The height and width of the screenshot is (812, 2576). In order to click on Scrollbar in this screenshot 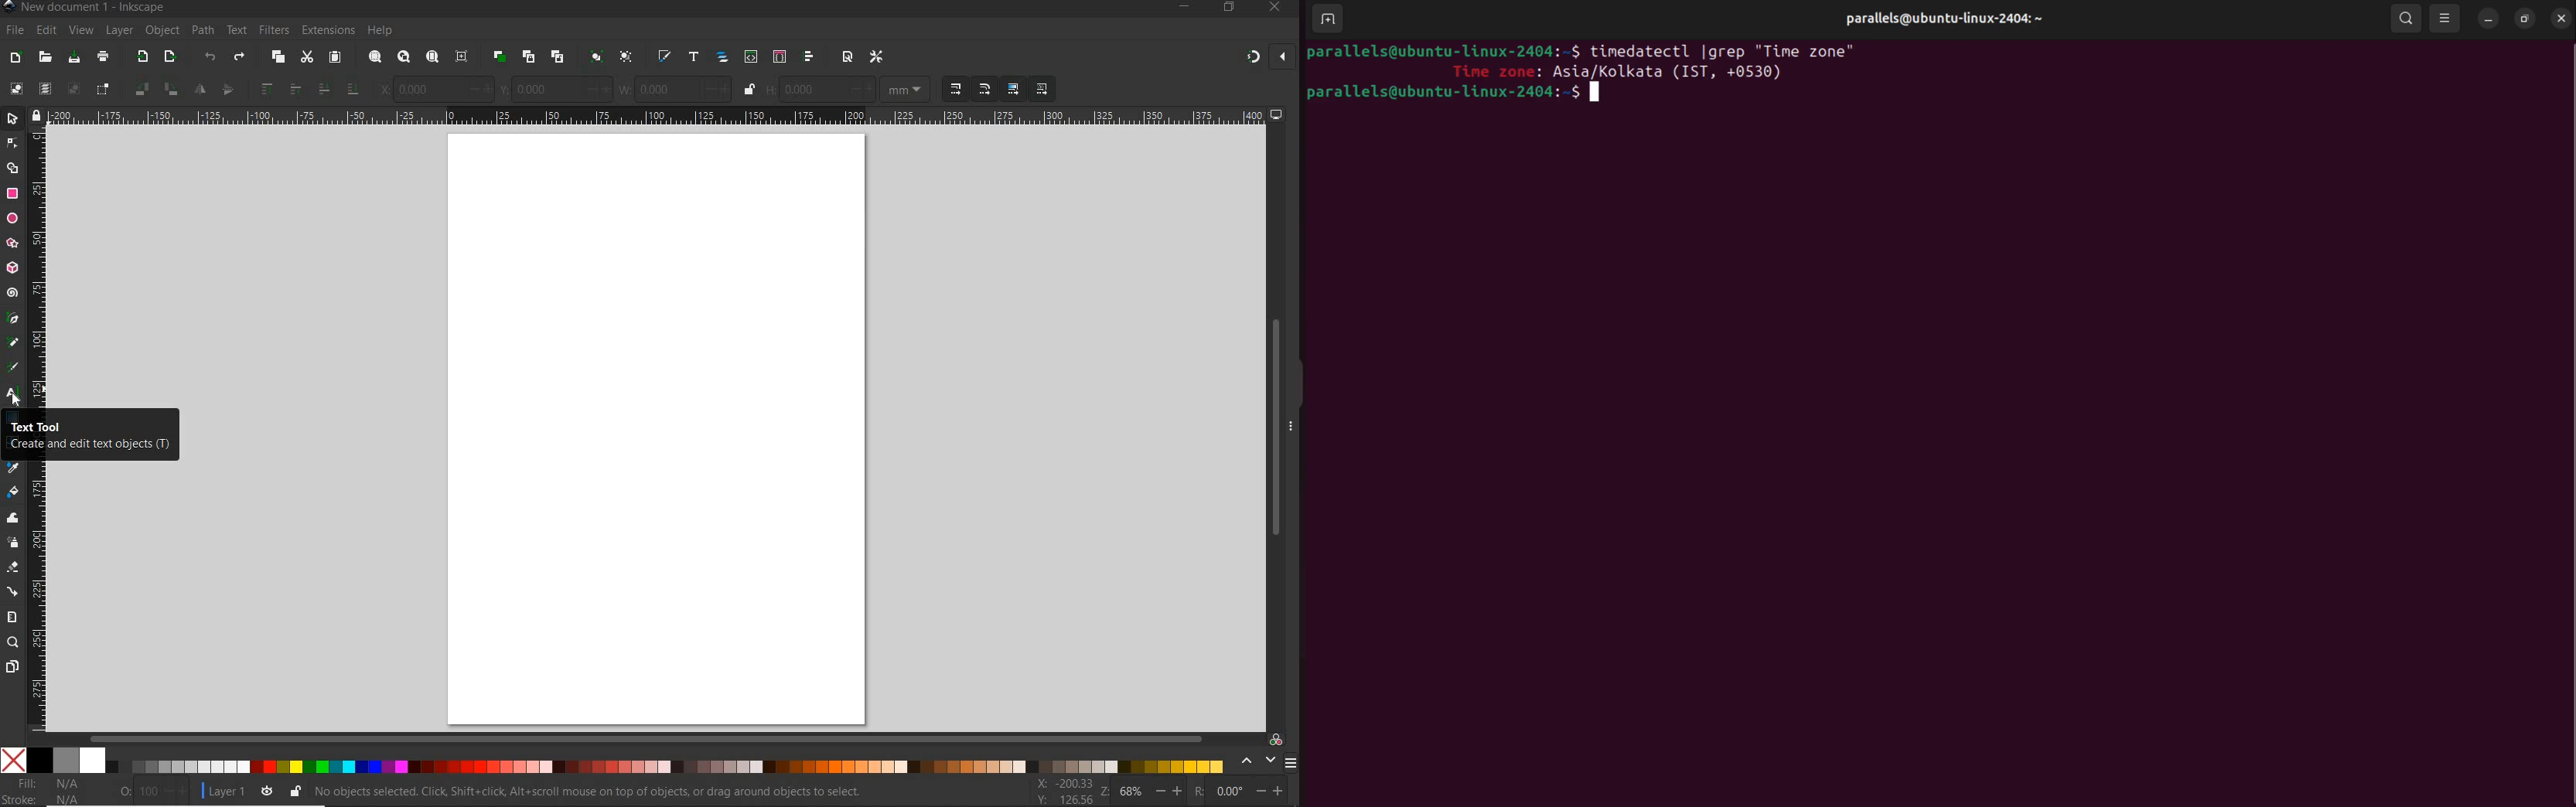, I will do `click(2568, 399)`.